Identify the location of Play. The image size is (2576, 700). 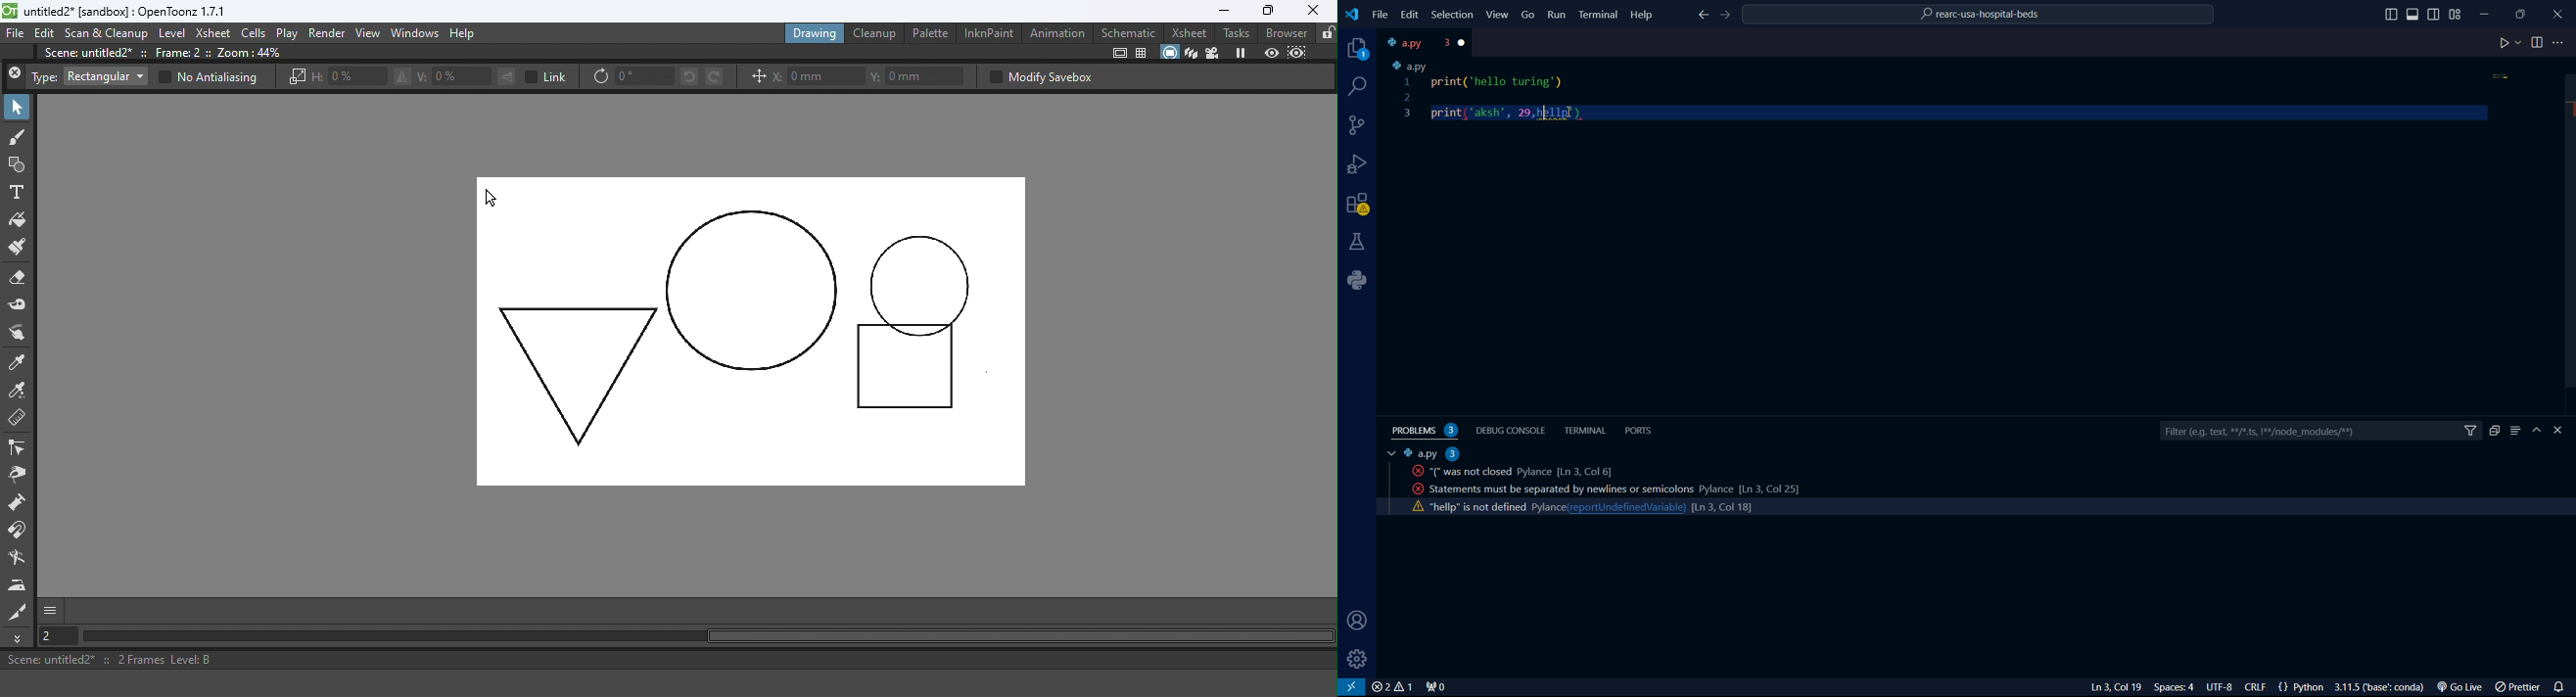
(288, 33).